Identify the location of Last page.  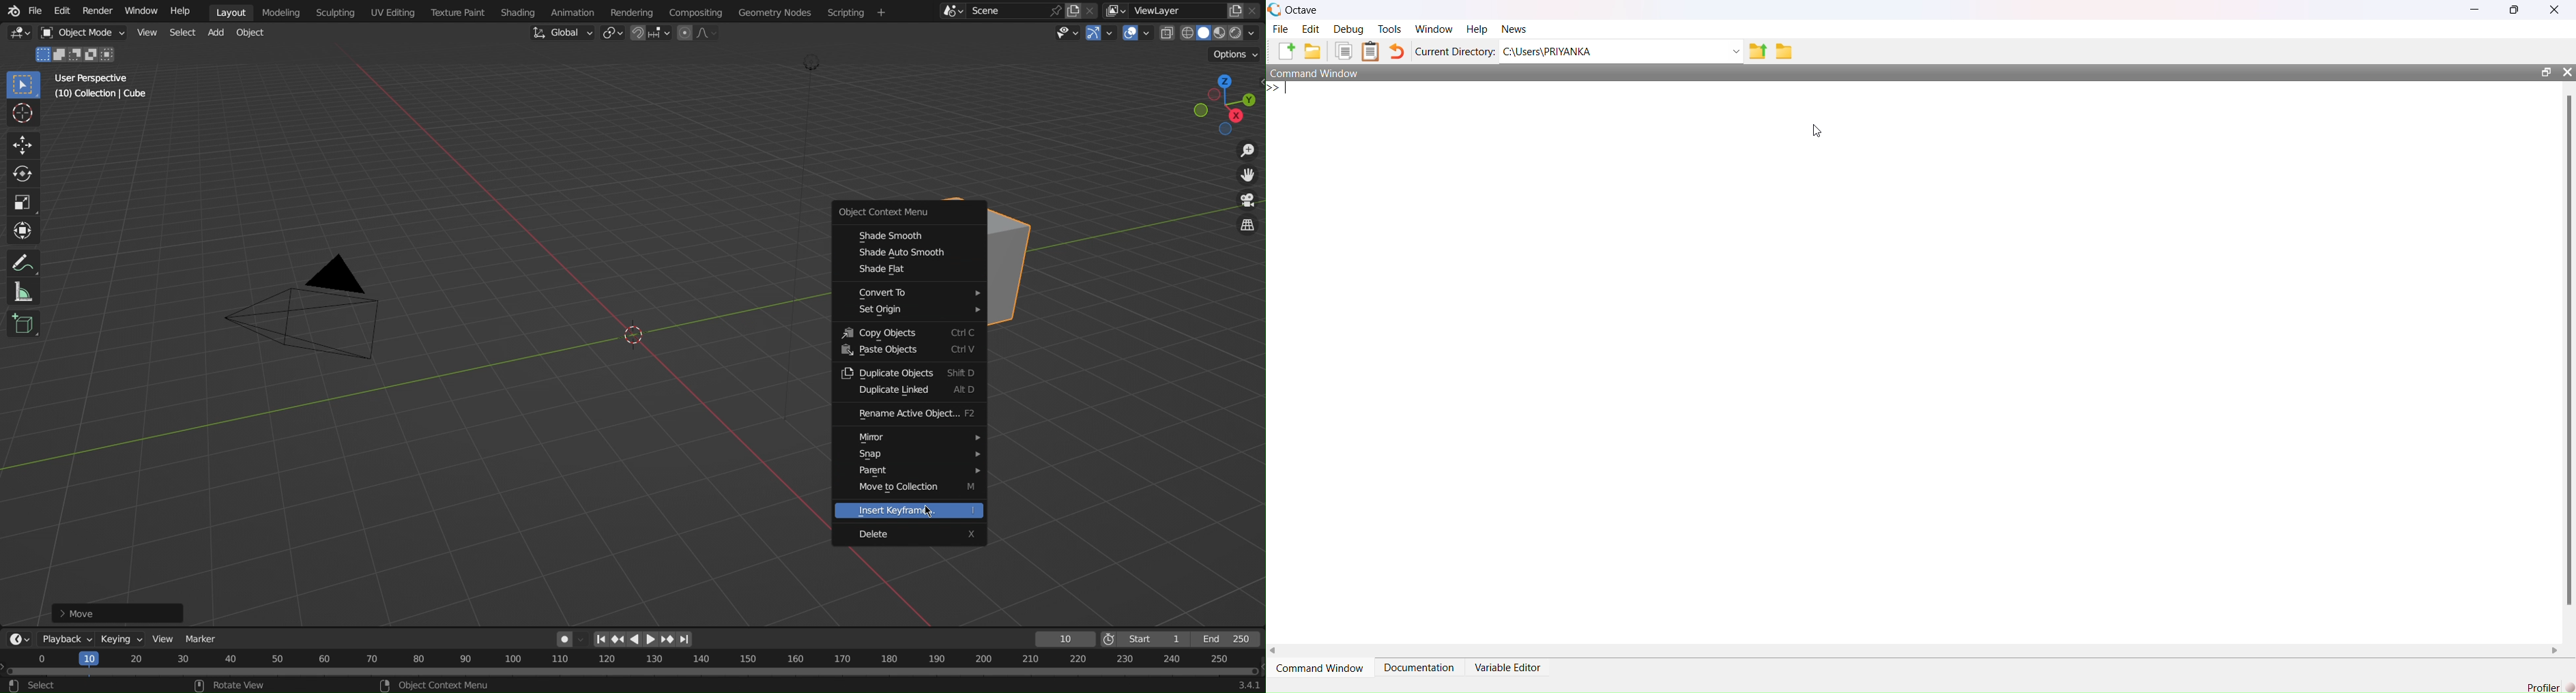
(687, 640).